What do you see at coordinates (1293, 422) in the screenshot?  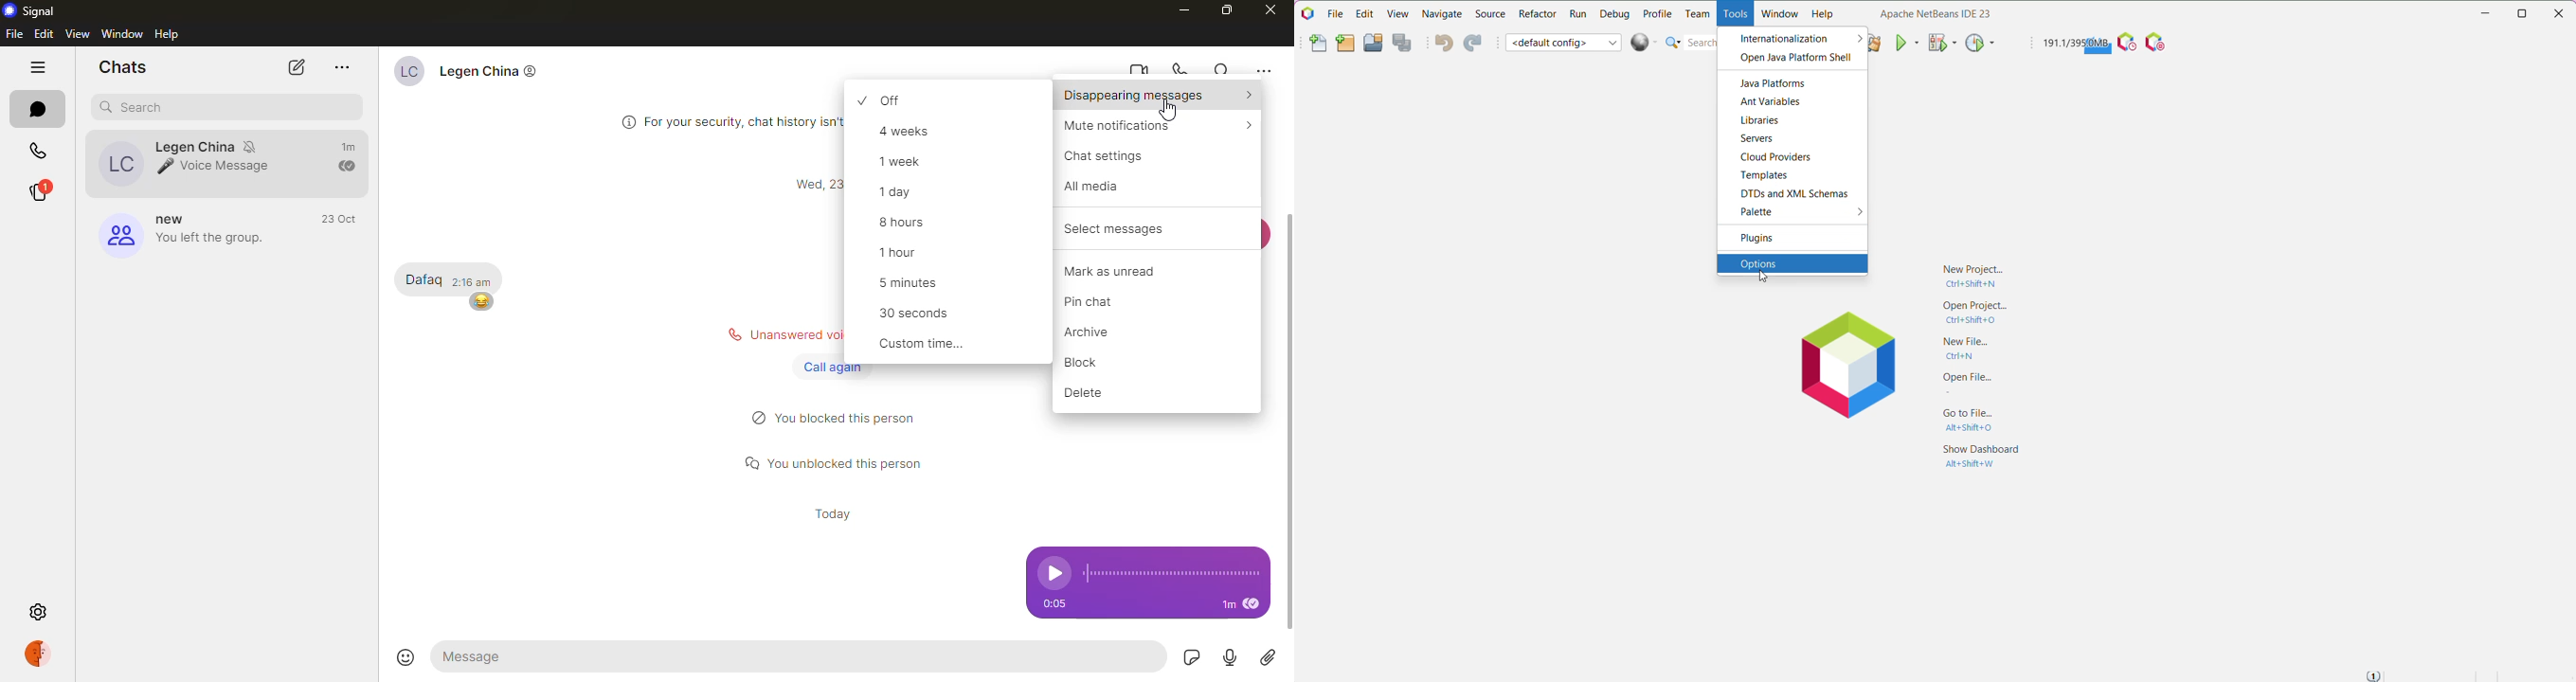 I see `scroll bar` at bounding box center [1293, 422].